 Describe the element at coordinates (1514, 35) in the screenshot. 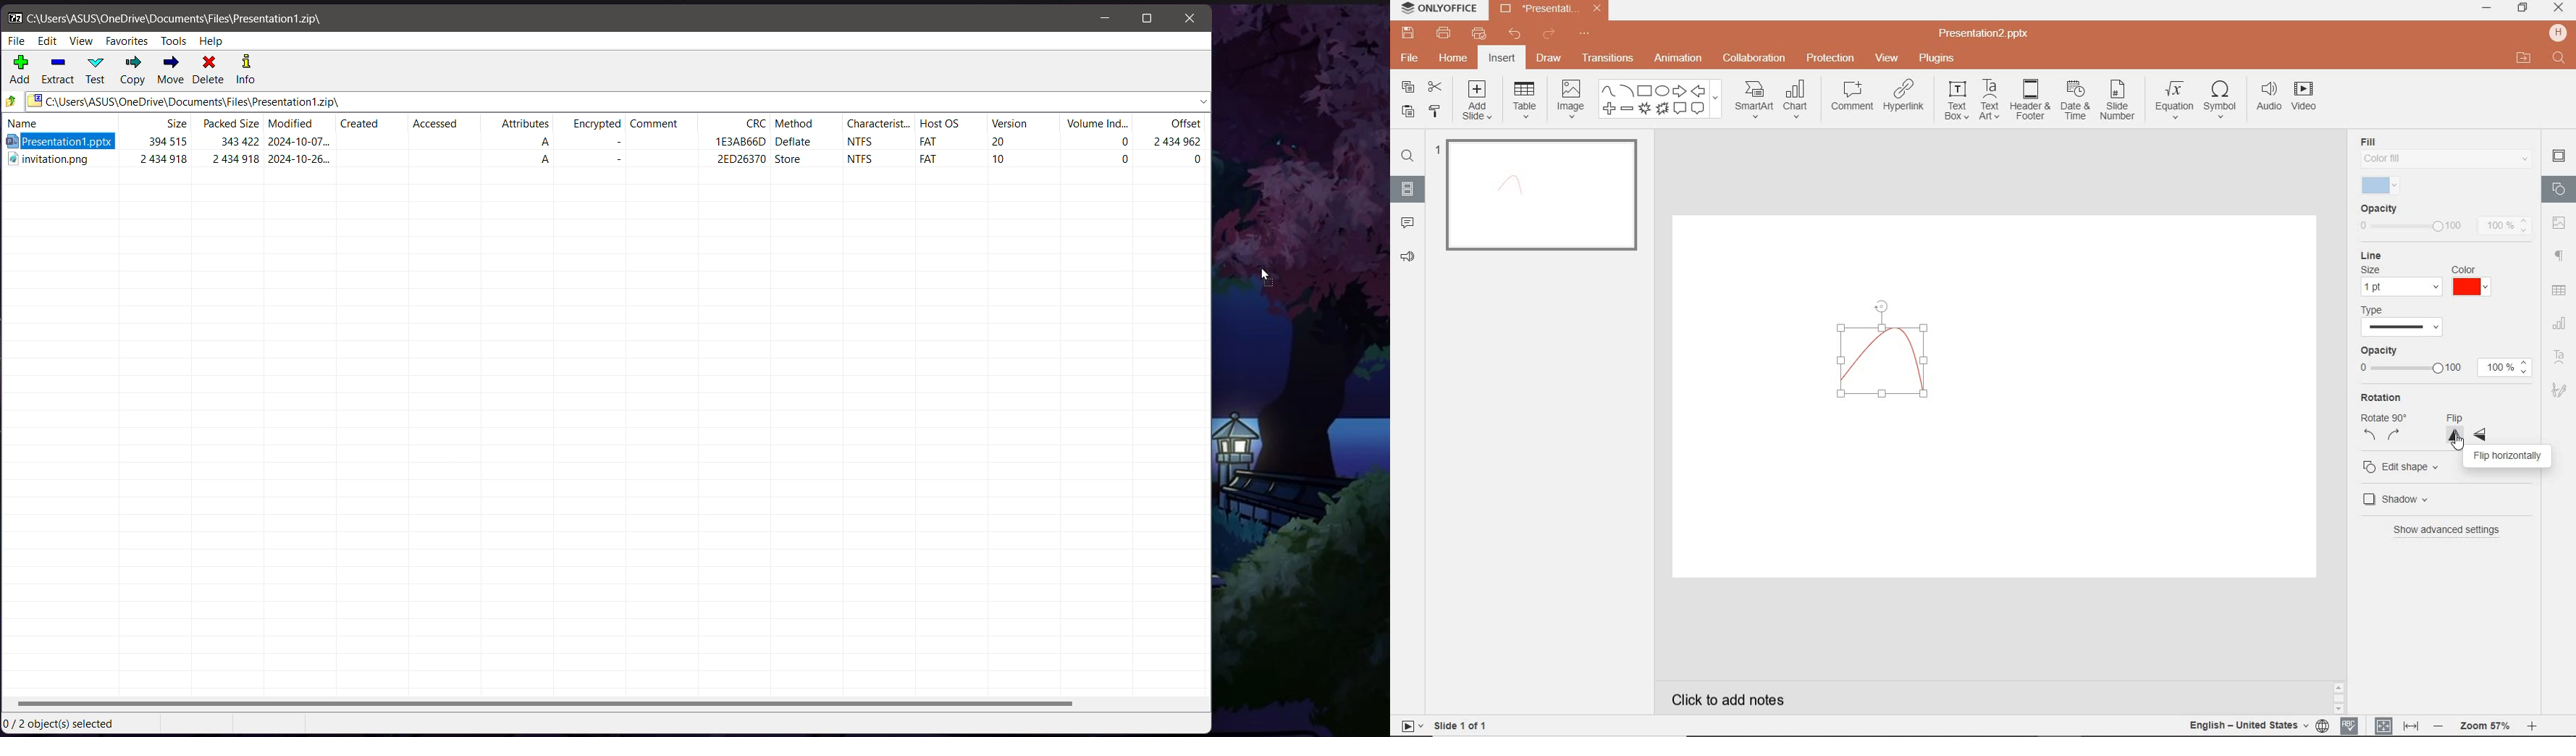

I see `UNDO` at that location.